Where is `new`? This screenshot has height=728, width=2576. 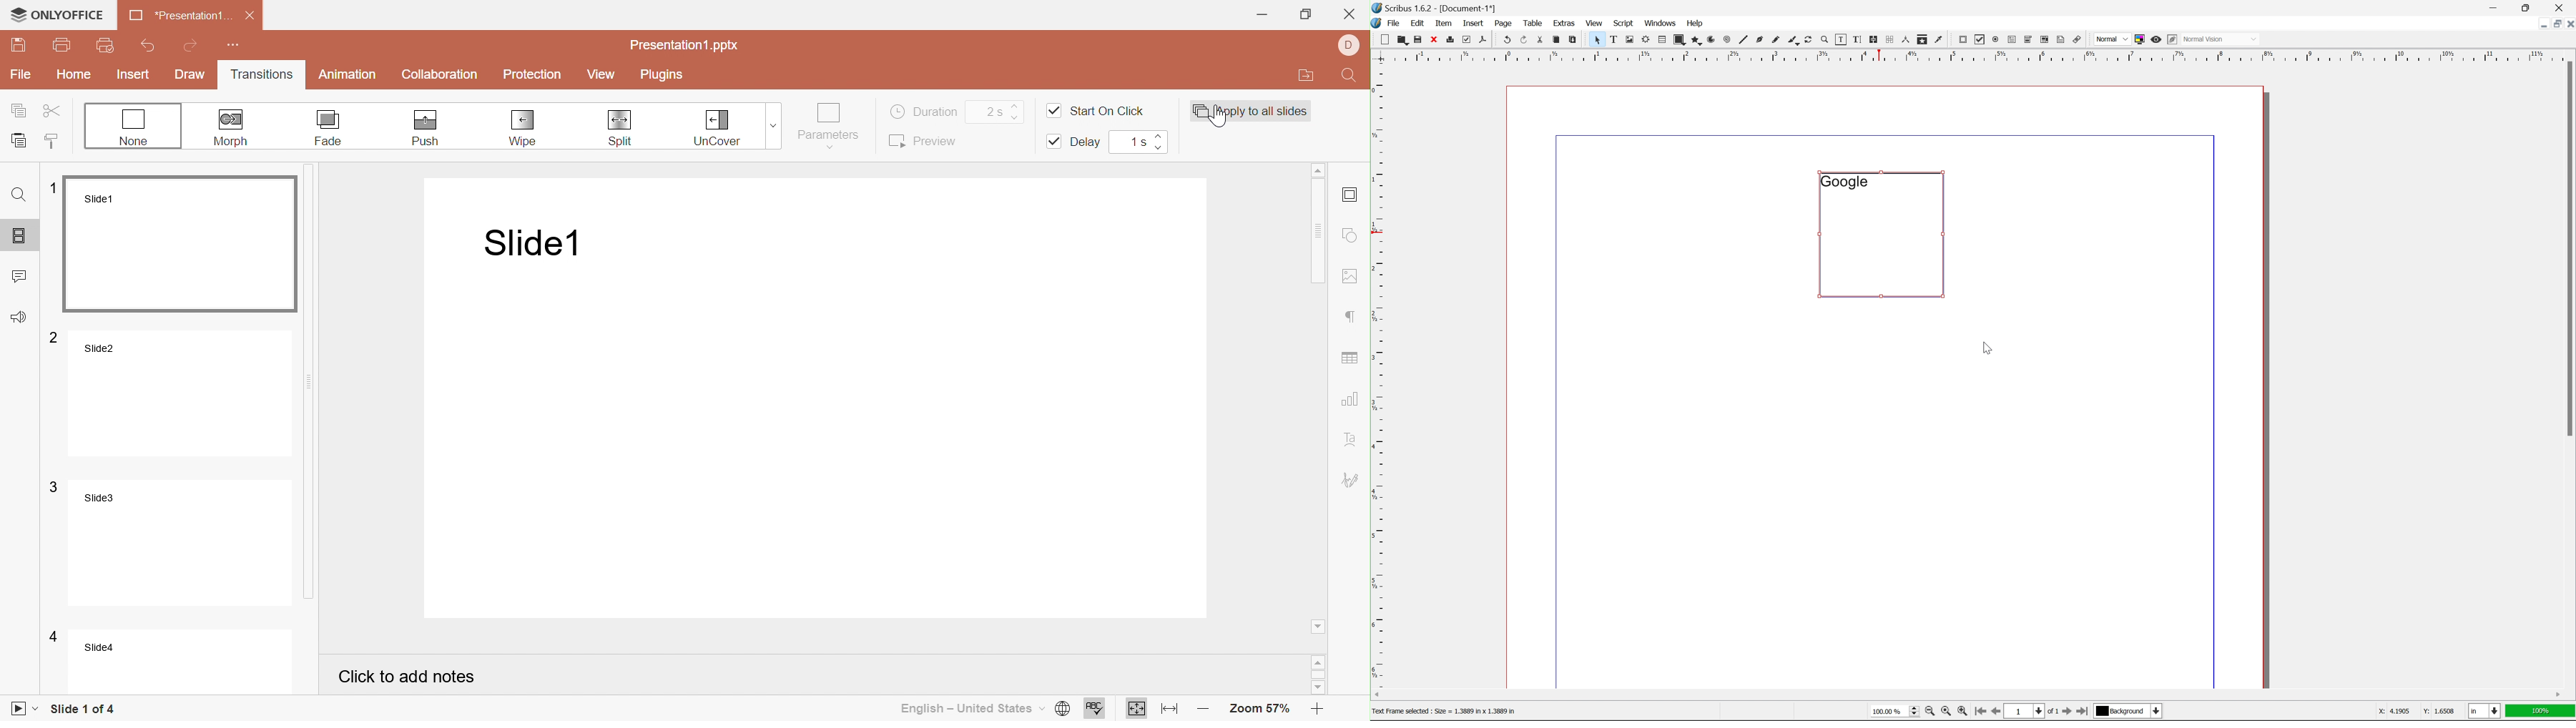
new is located at coordinates (1386, 40).